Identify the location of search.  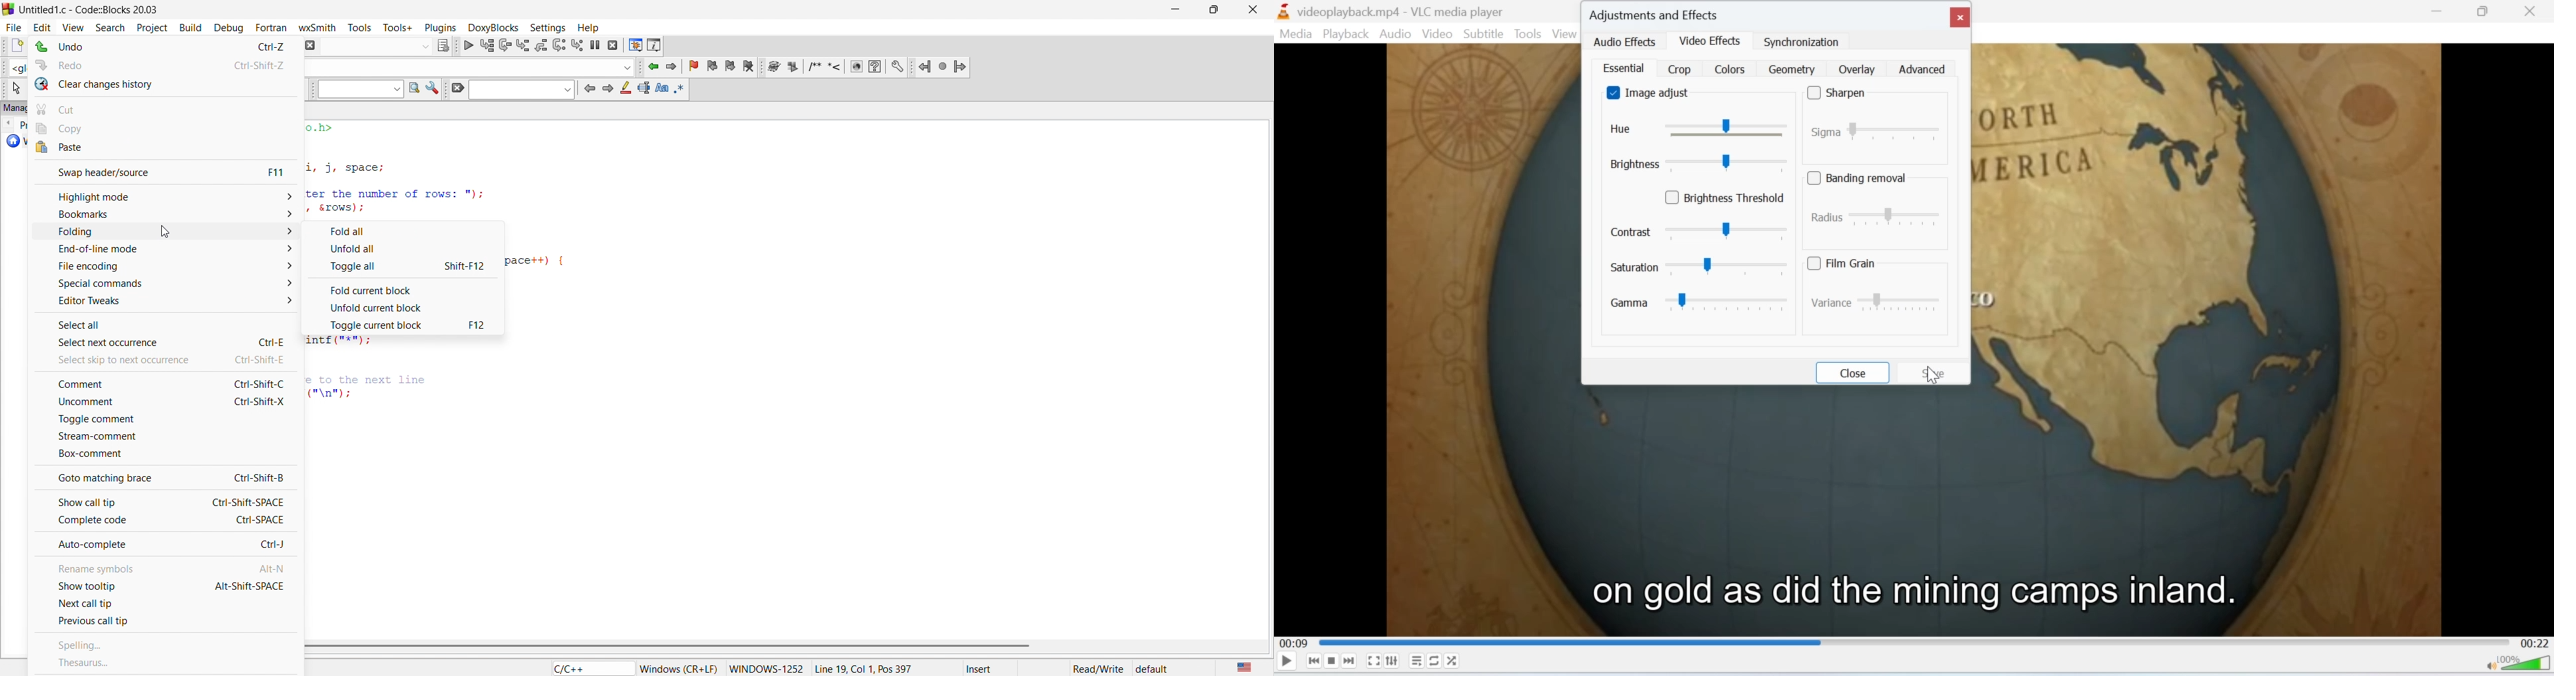
(106, 26).